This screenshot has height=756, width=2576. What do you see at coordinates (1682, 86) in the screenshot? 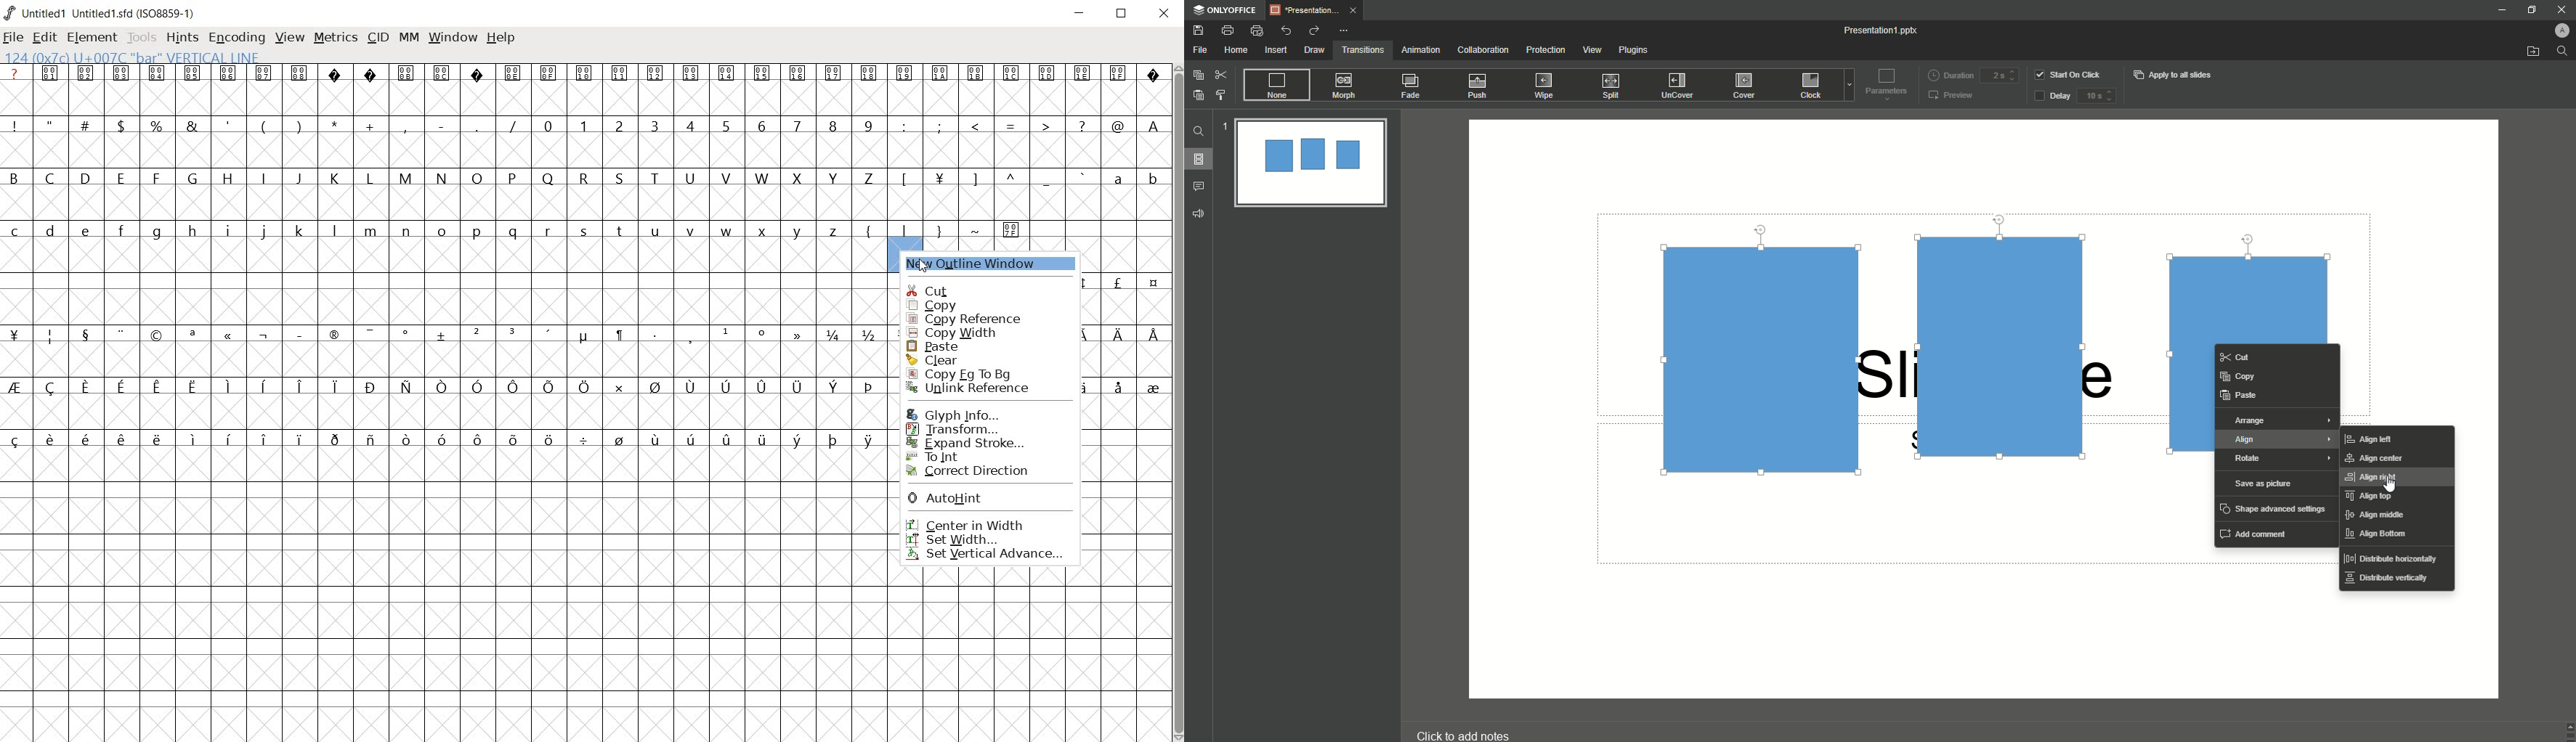
I see `UnCover` at bounding box center [1682, 86].